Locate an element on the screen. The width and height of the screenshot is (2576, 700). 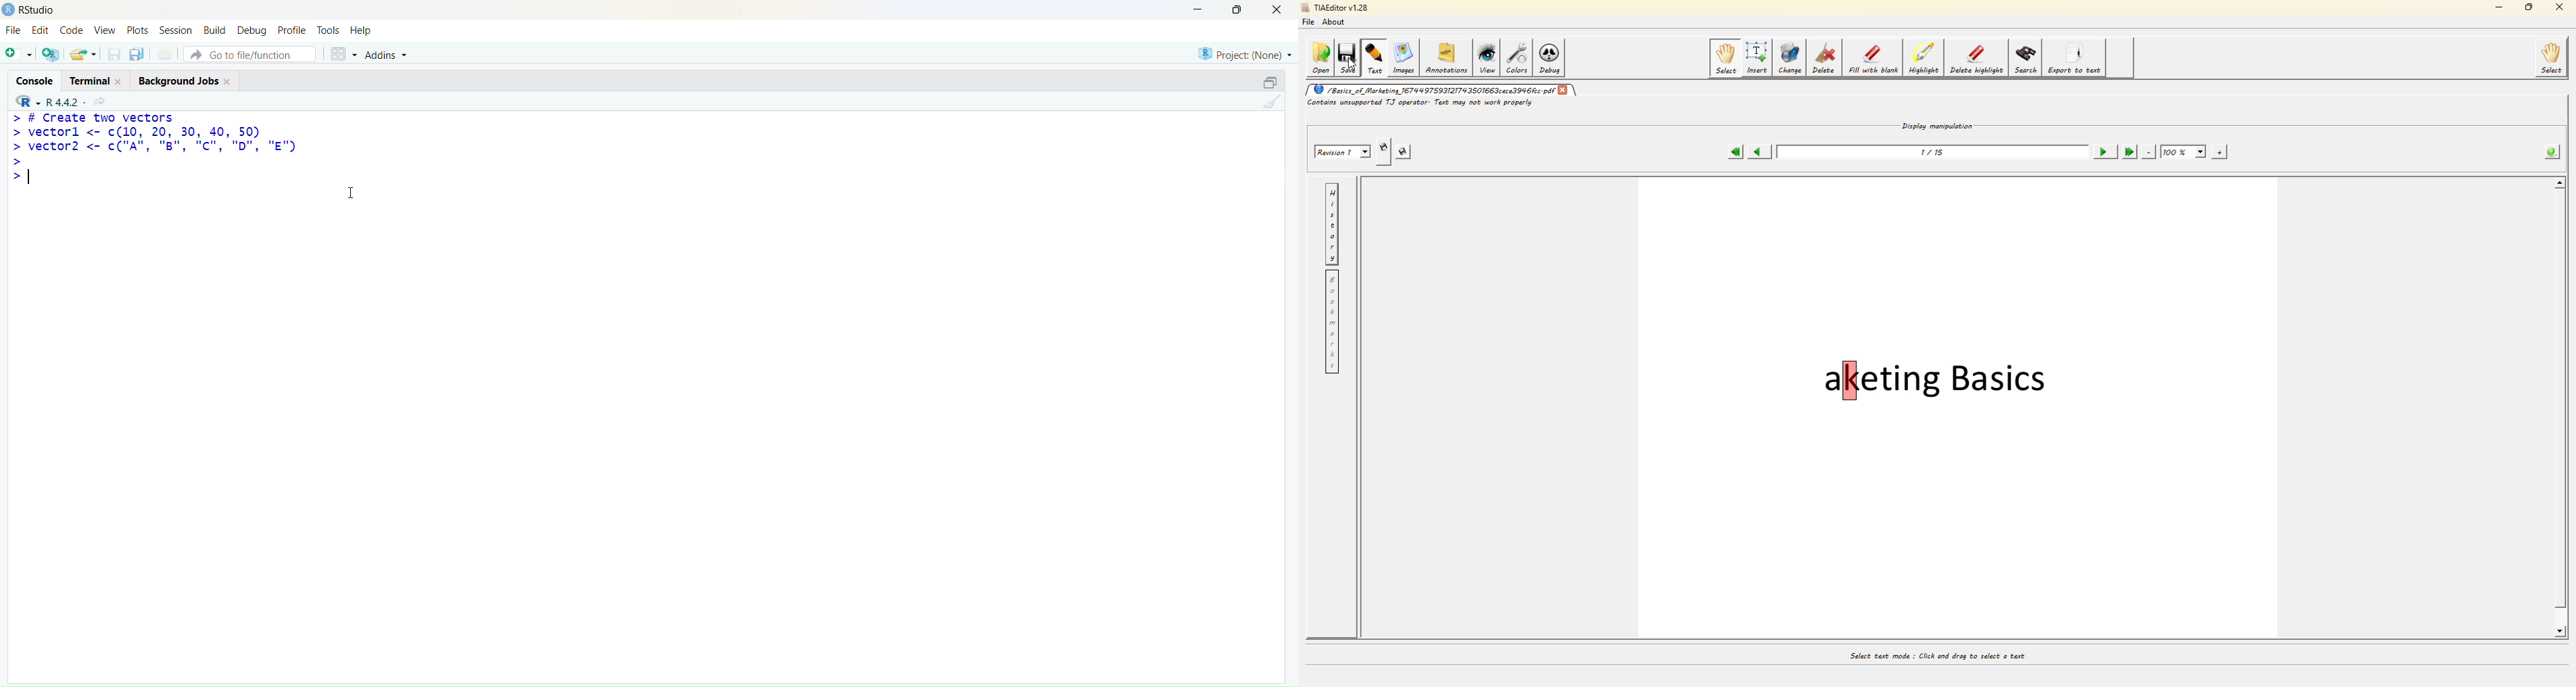
clear console is located at coordinates (1272, 102).